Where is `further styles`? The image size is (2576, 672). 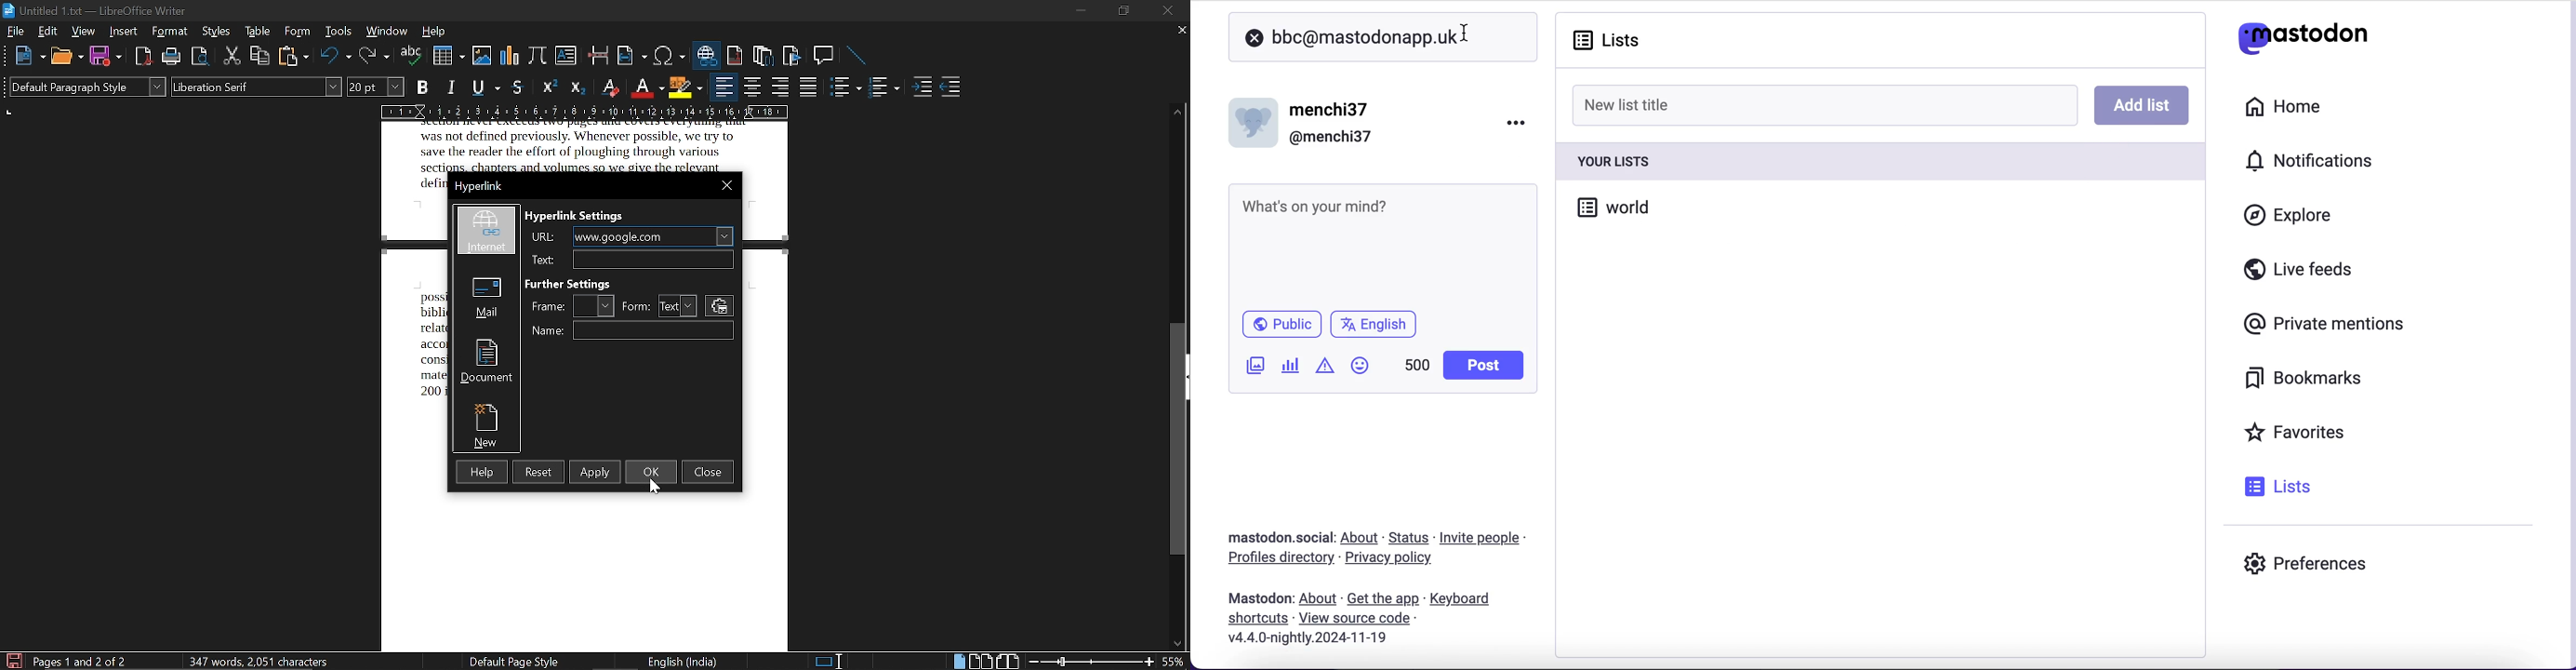 further styles is located at coordinates (581, 282).